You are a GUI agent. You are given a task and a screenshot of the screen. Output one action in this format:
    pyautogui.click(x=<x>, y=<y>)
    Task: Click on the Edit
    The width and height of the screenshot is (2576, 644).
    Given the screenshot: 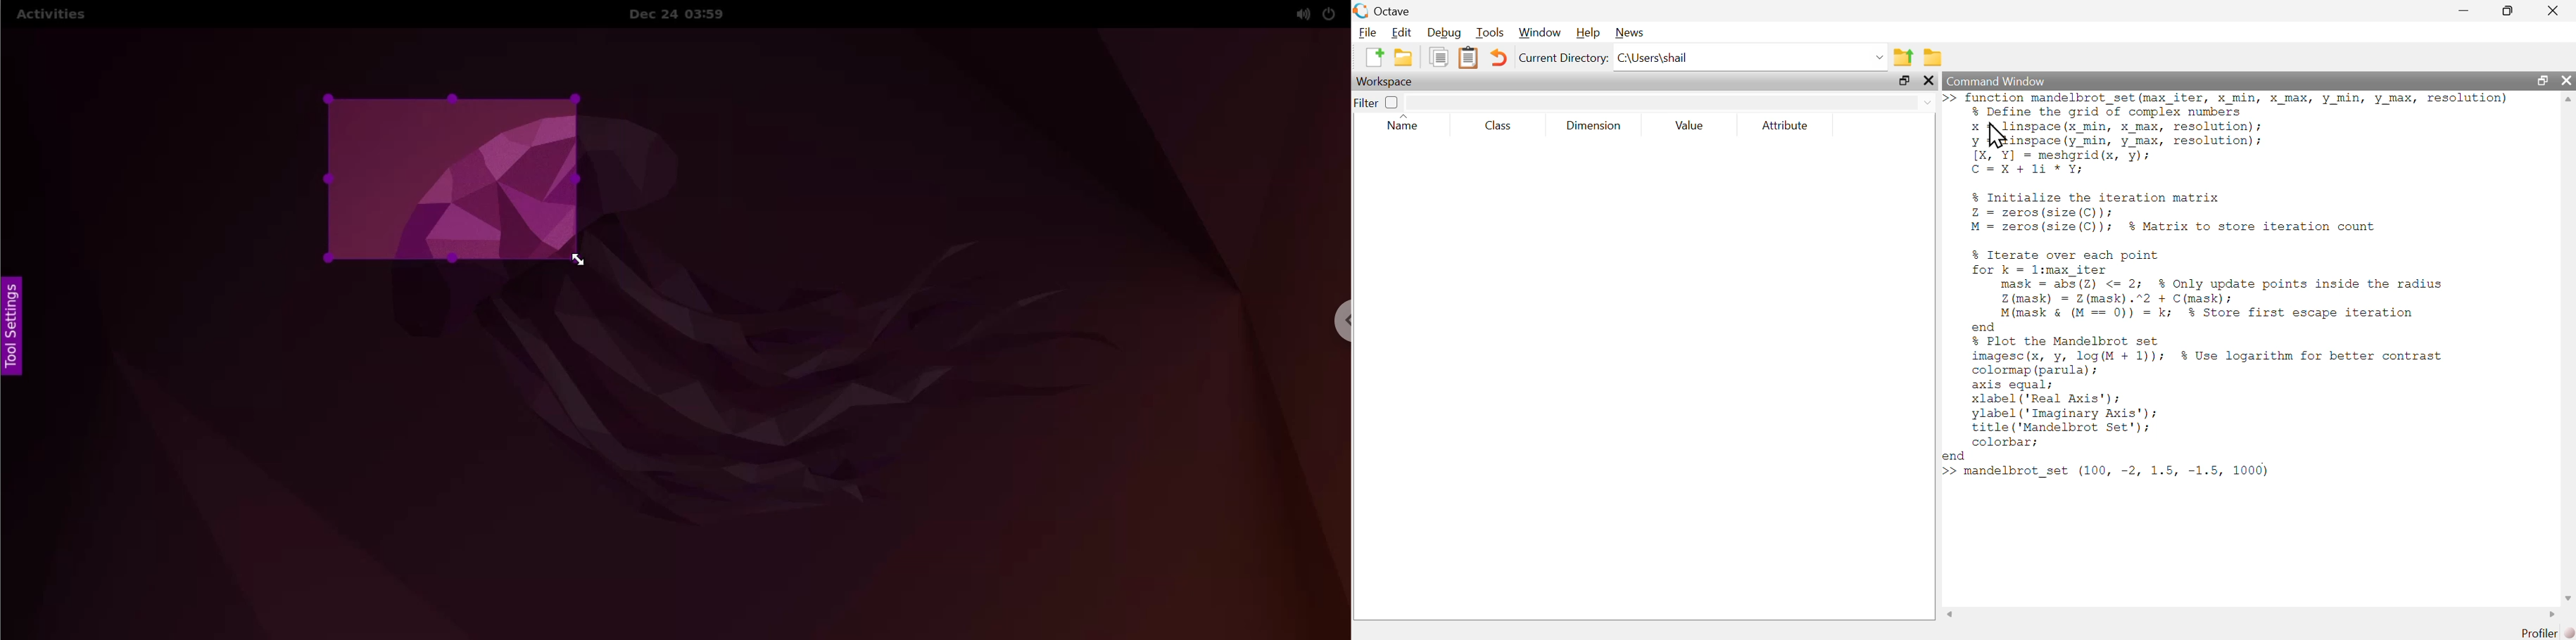 What is the action you would take?
    pyautogui.click(x=1400, y=31)
    